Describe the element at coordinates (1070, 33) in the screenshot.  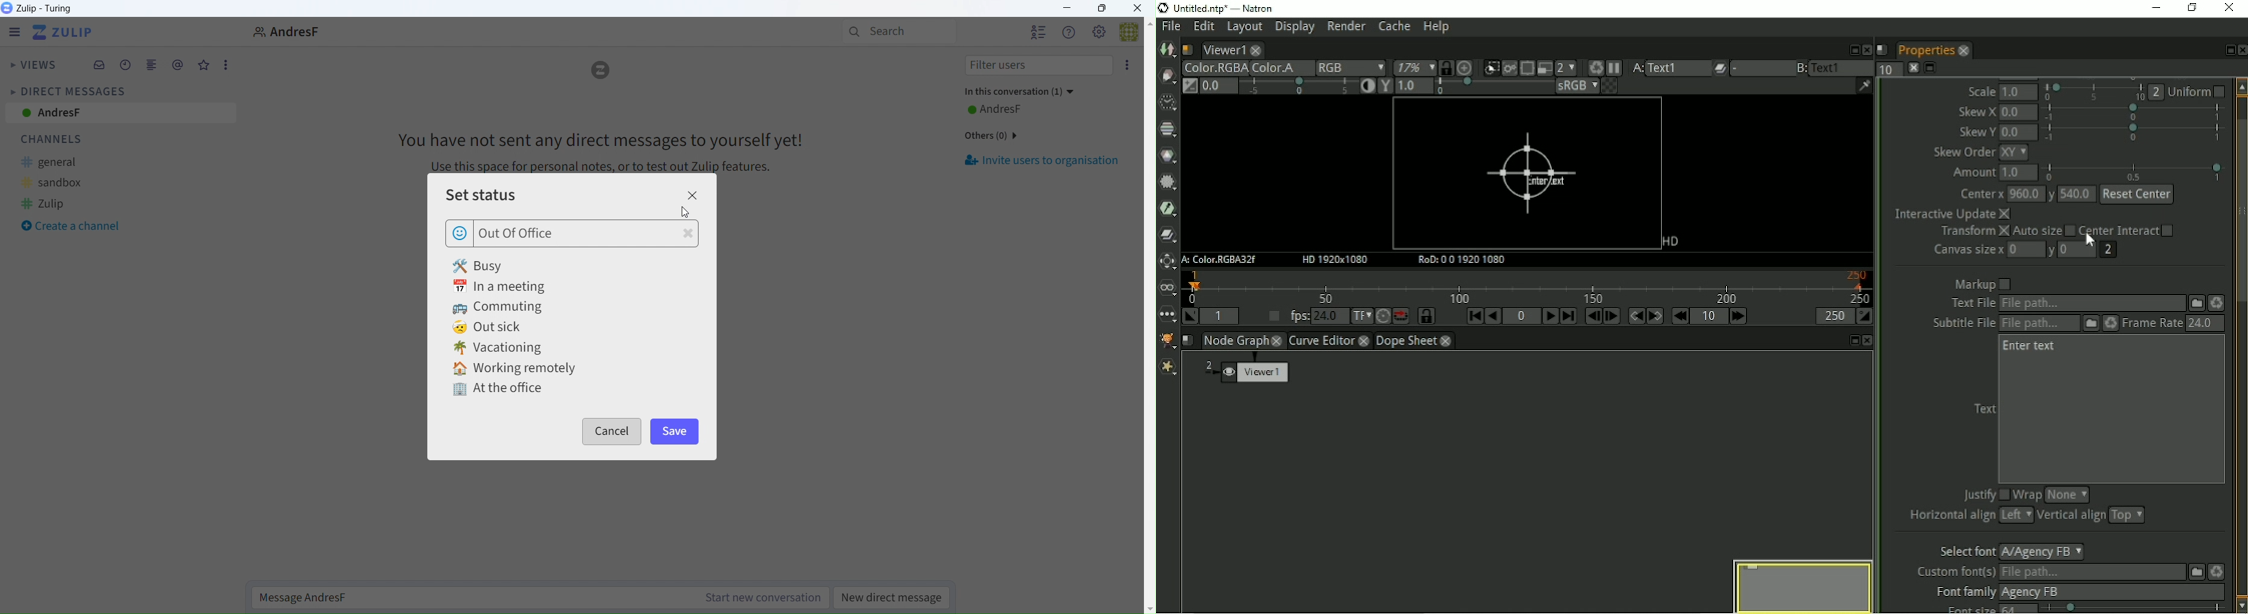
I see `Help` at that location.